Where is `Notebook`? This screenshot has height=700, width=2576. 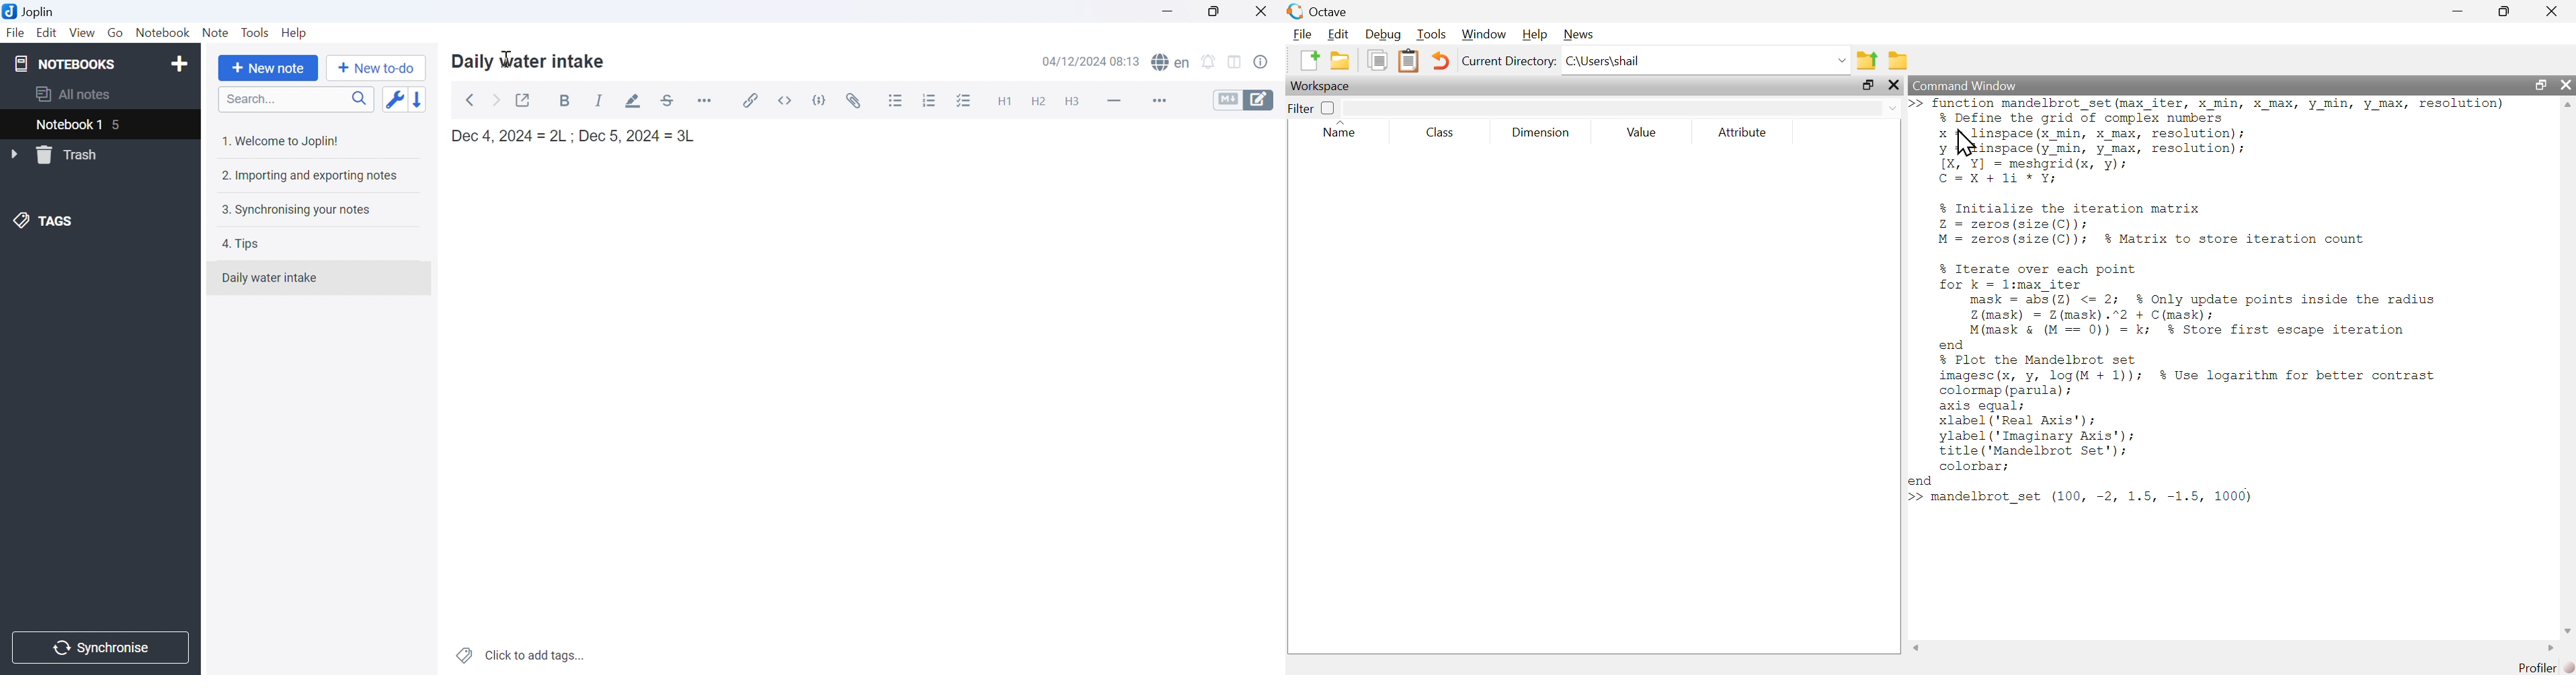 Notebook is located at coordinates (163, 32).